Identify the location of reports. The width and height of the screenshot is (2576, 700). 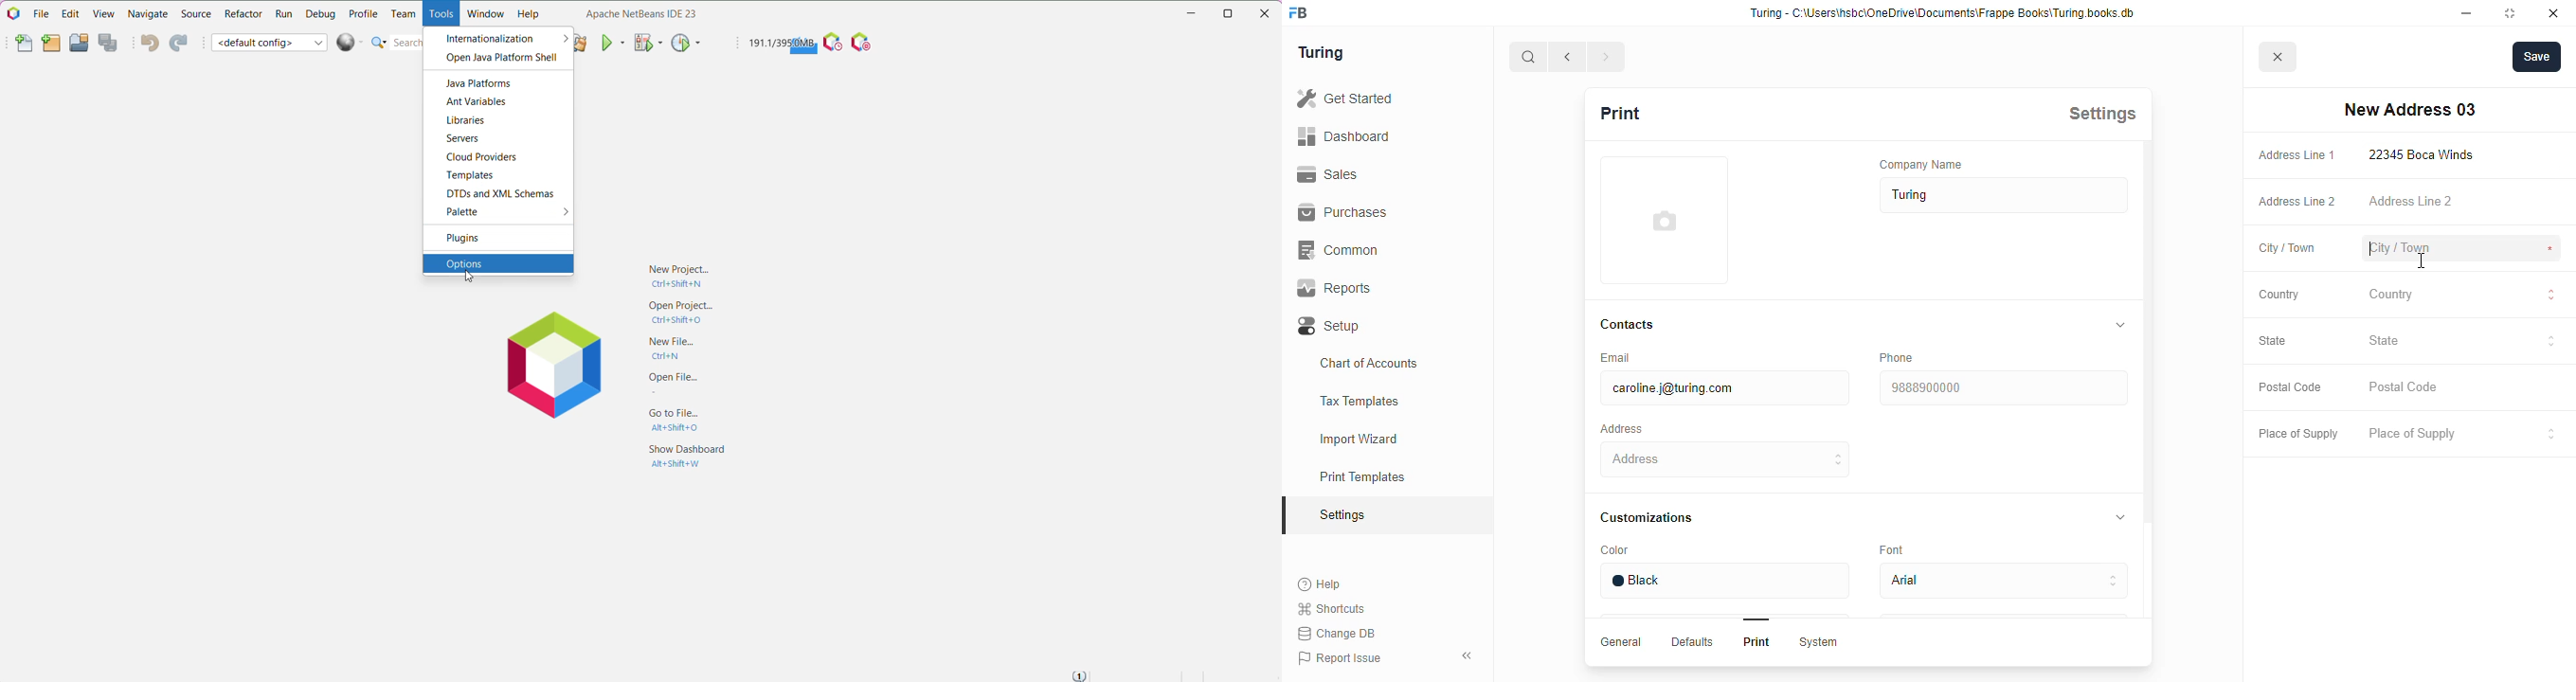
(1335, 288).